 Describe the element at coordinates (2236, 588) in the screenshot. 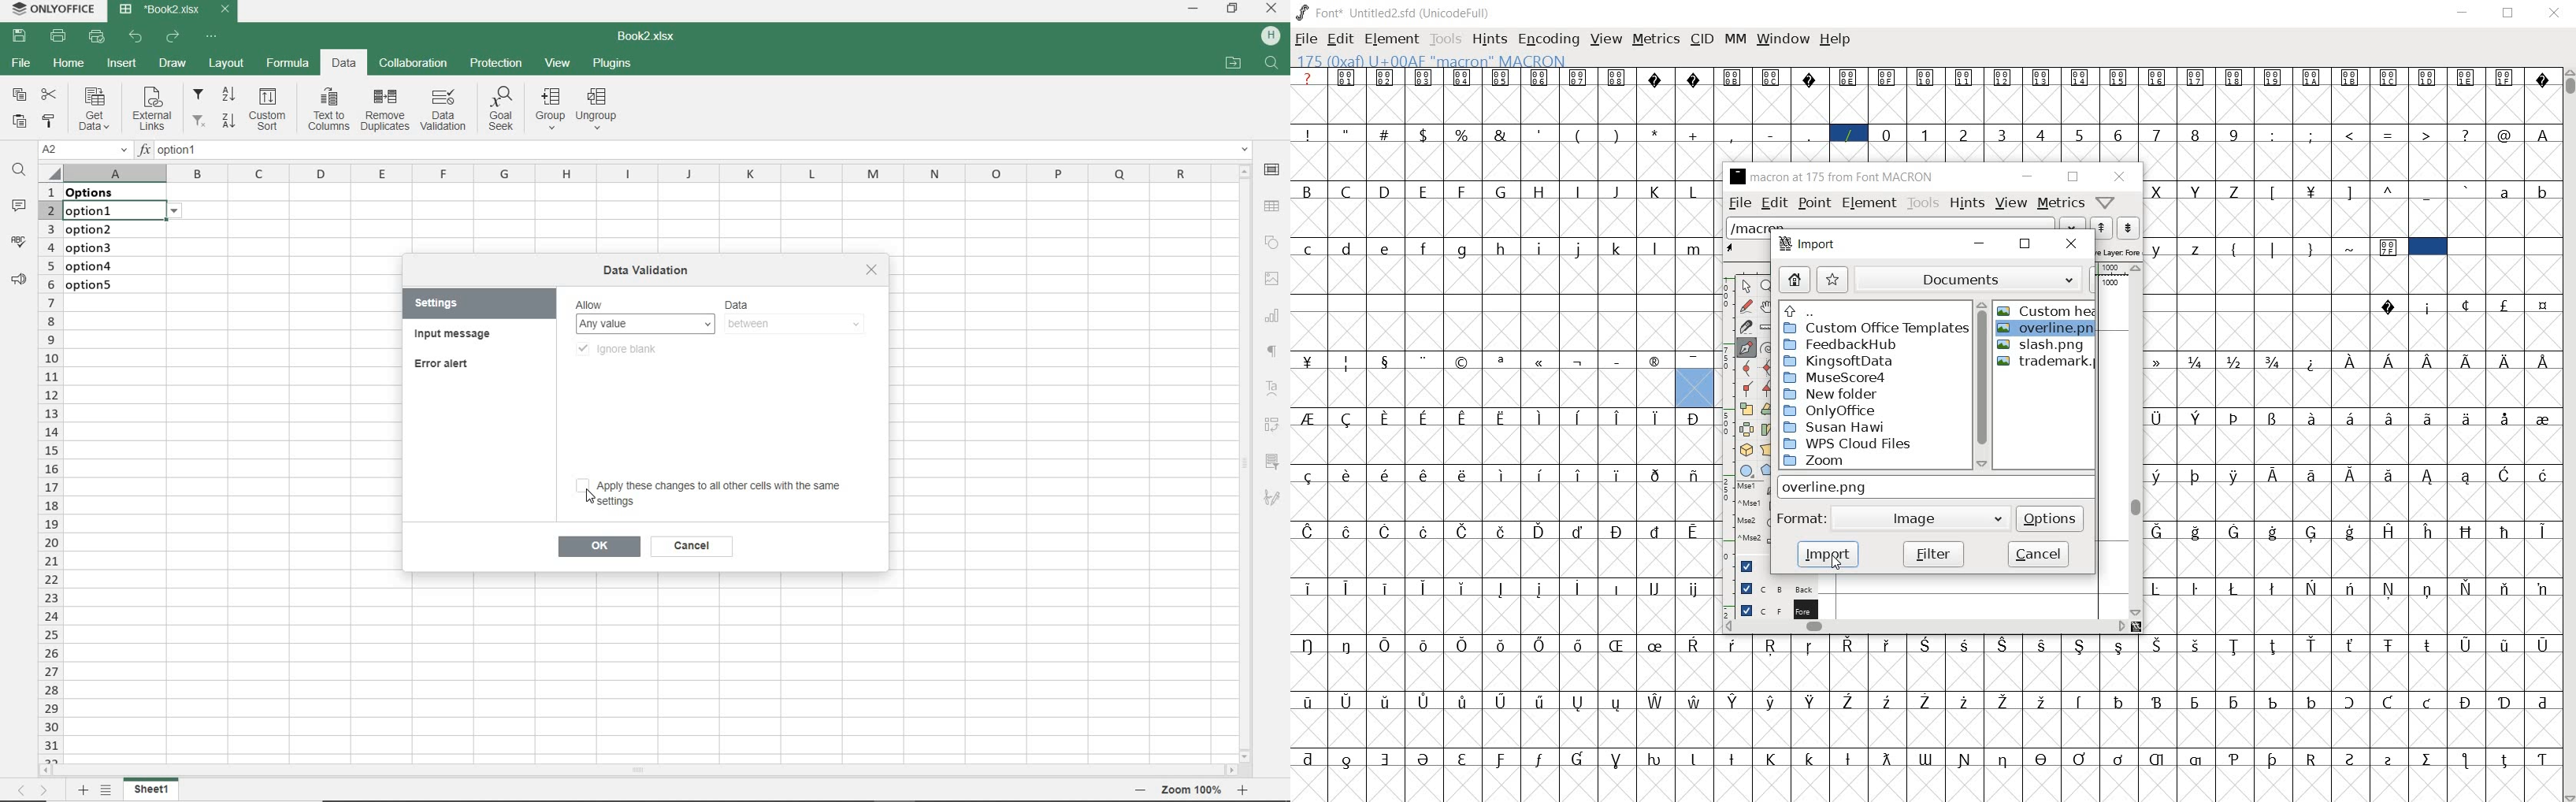

I see `Symbol` at that location.